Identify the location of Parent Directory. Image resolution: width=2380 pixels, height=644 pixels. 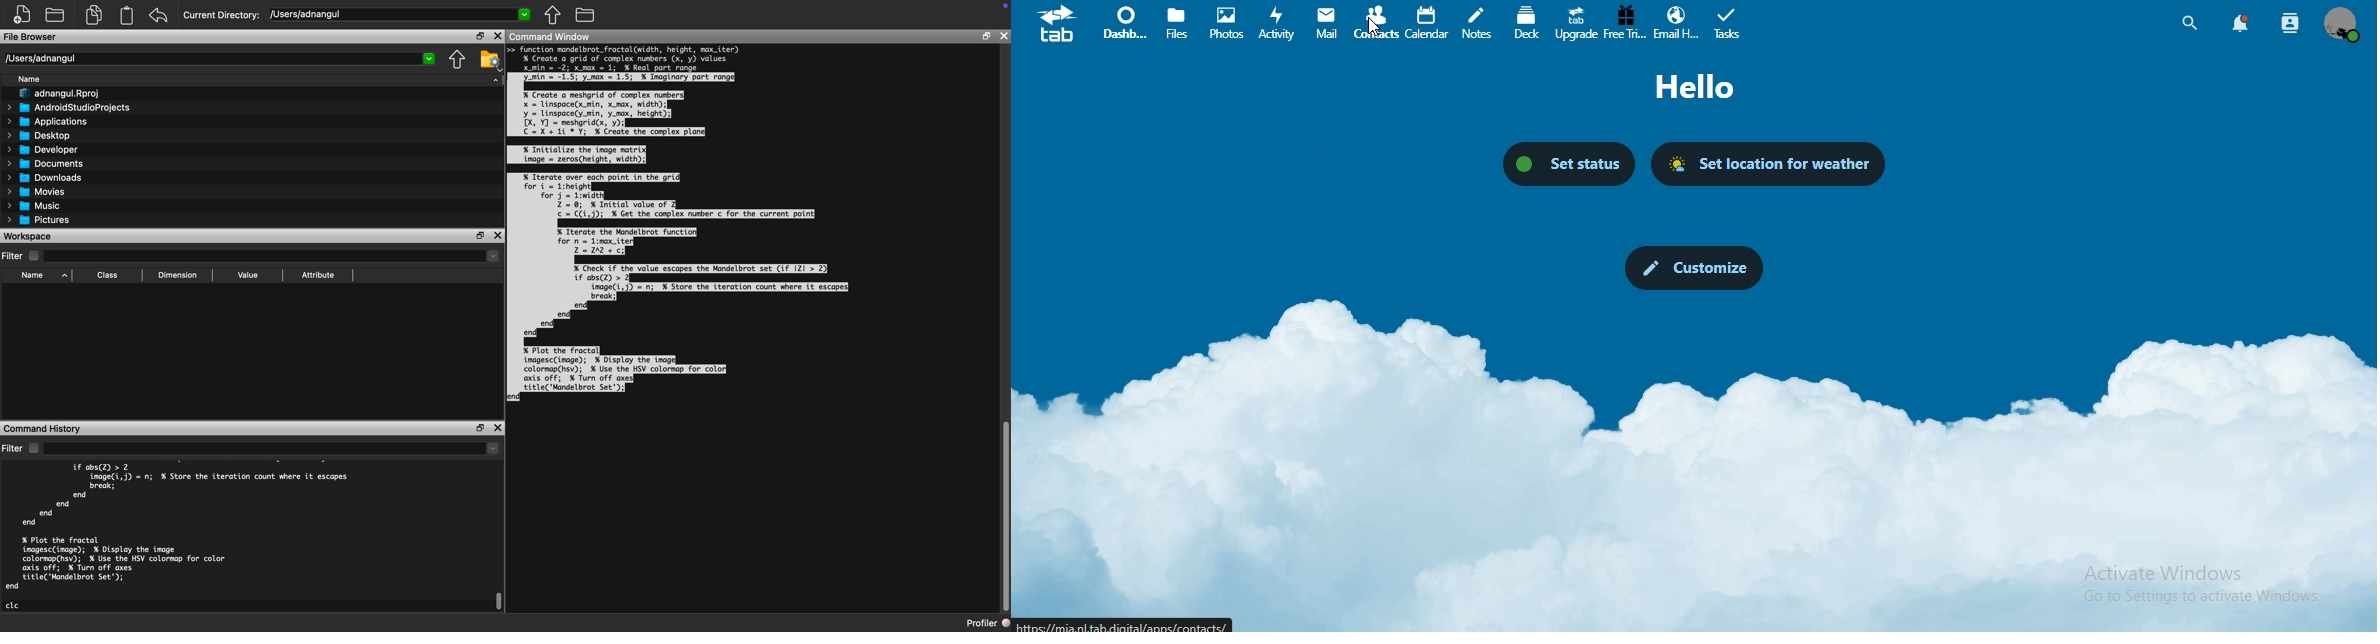
(458, 59).